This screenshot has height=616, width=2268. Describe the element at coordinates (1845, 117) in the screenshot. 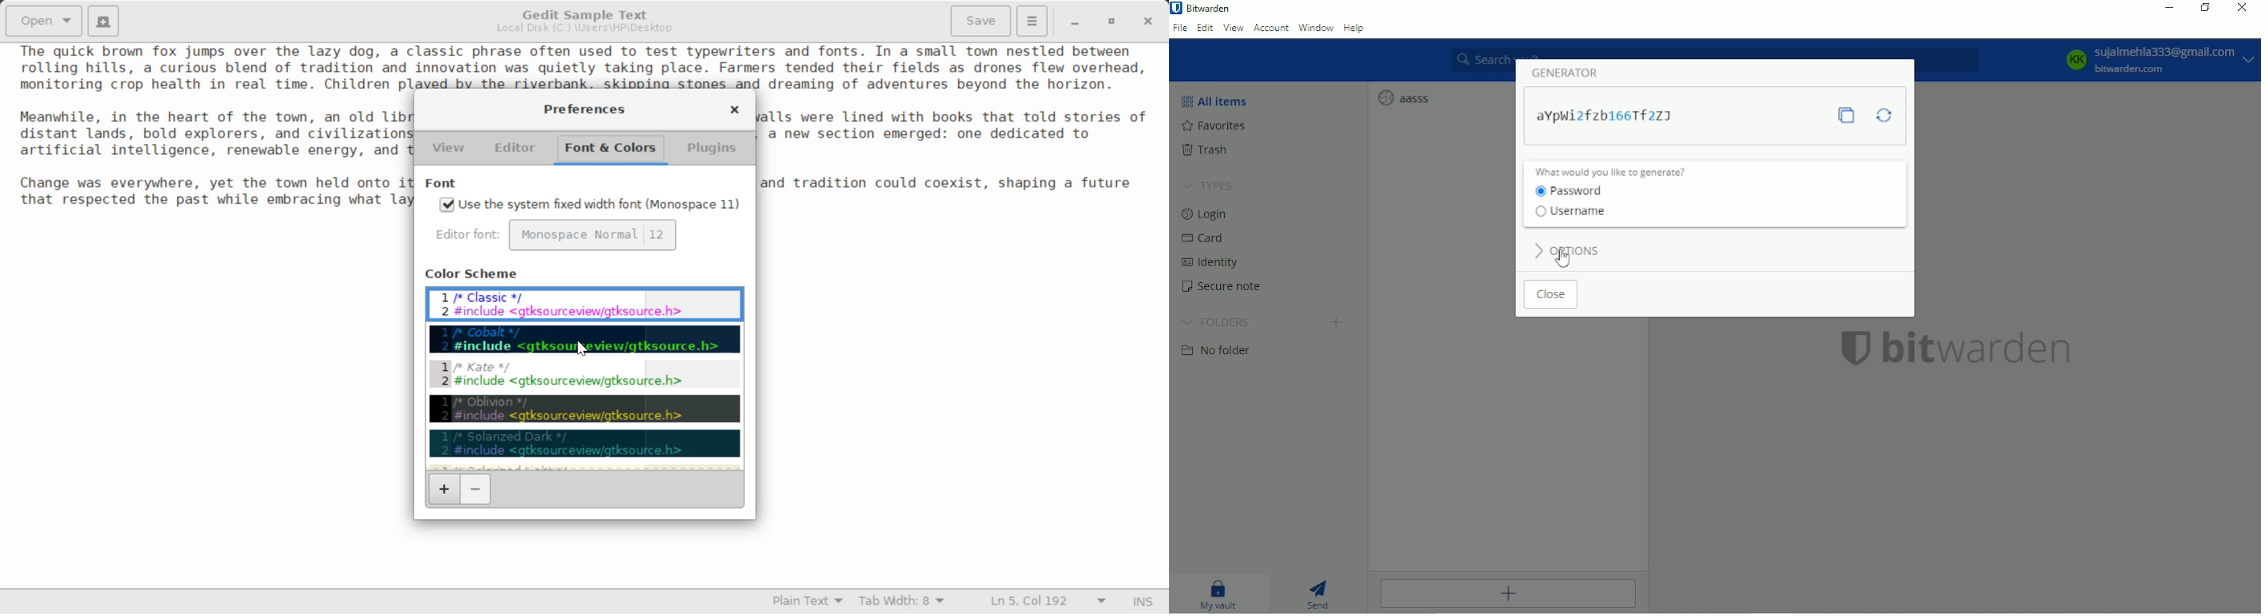

I see `Copy password` at that location.